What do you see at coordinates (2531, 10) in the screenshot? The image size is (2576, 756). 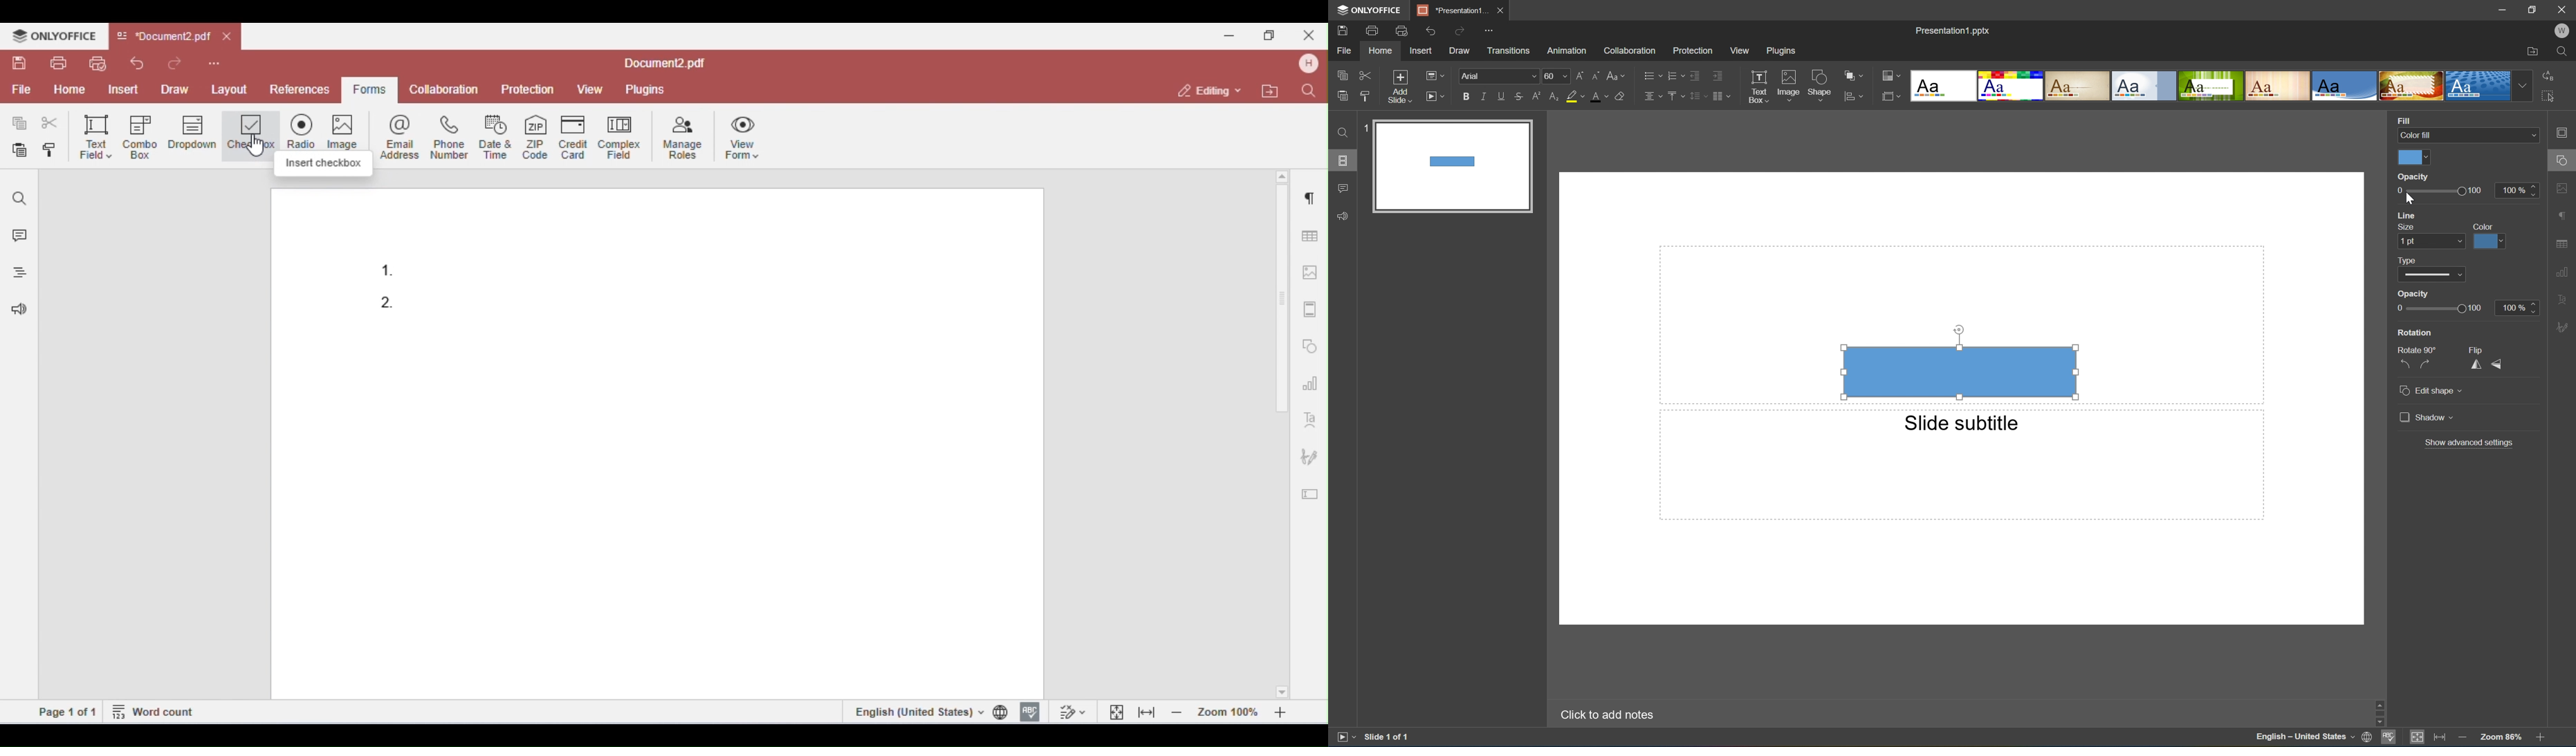 I see `Restore down` at bounding box center [2531, 10].